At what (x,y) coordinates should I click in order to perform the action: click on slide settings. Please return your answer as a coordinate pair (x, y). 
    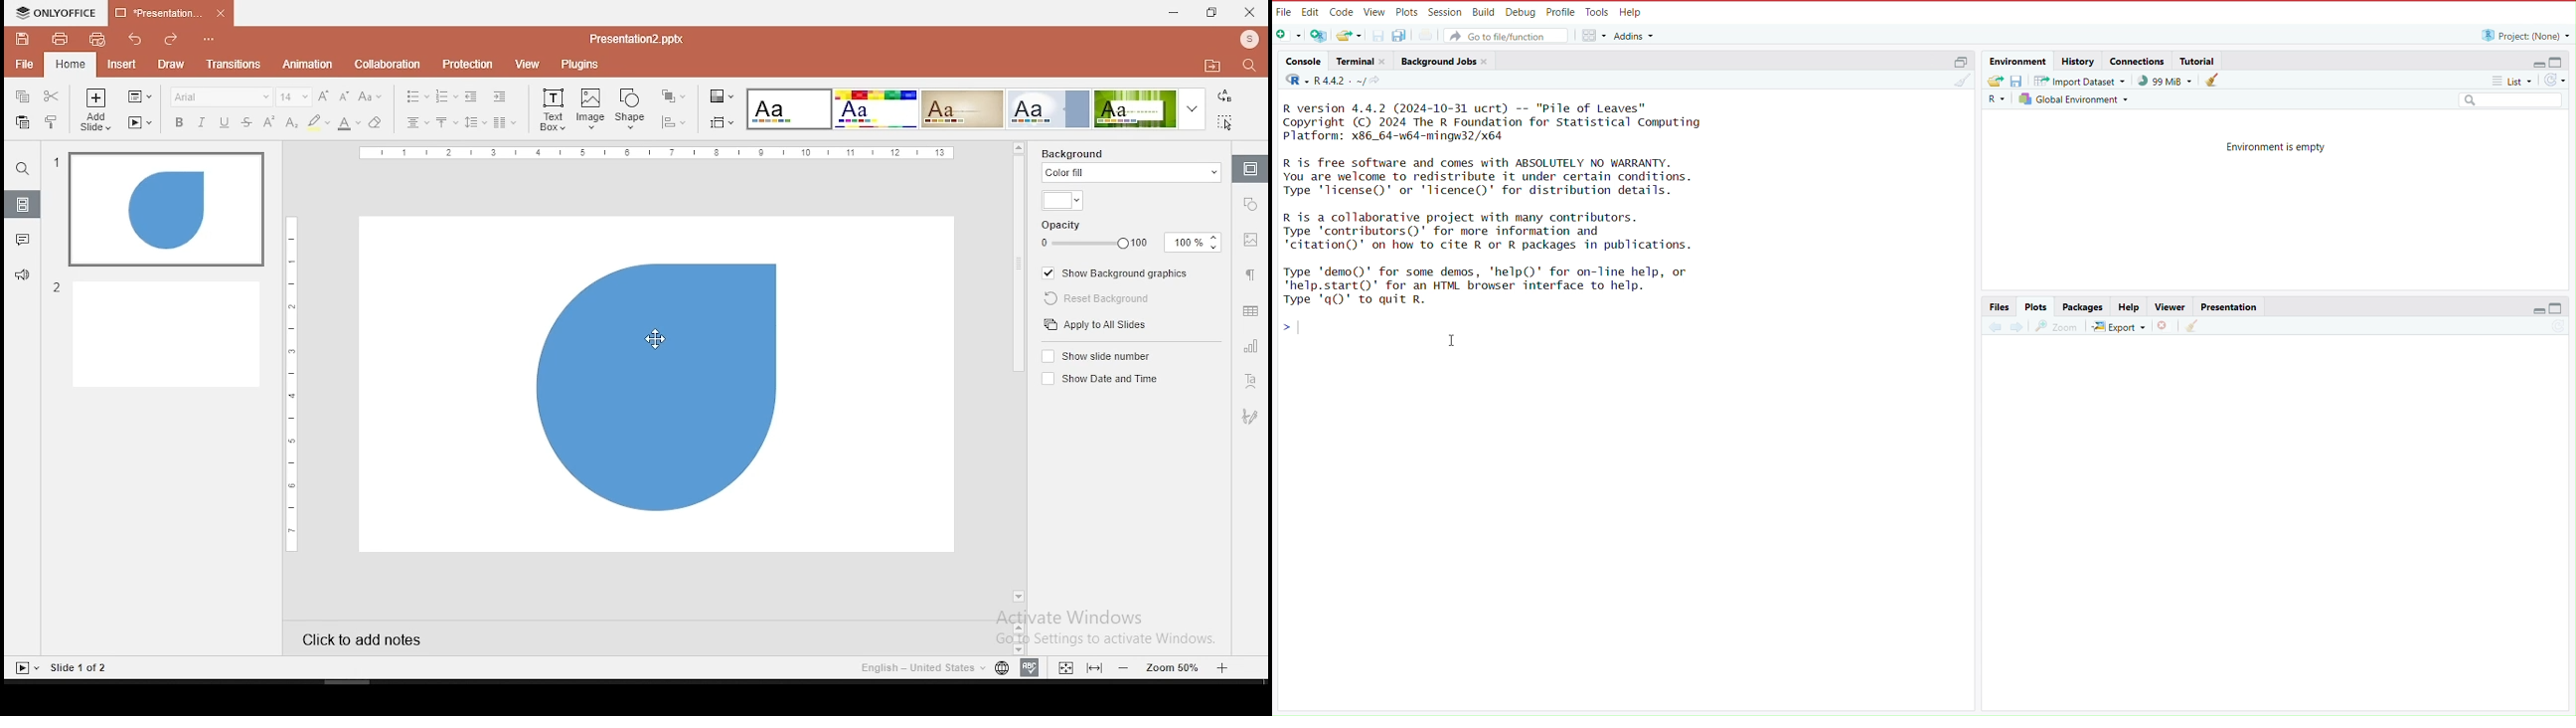
    Looking at the image, I should click on (1248, 168).